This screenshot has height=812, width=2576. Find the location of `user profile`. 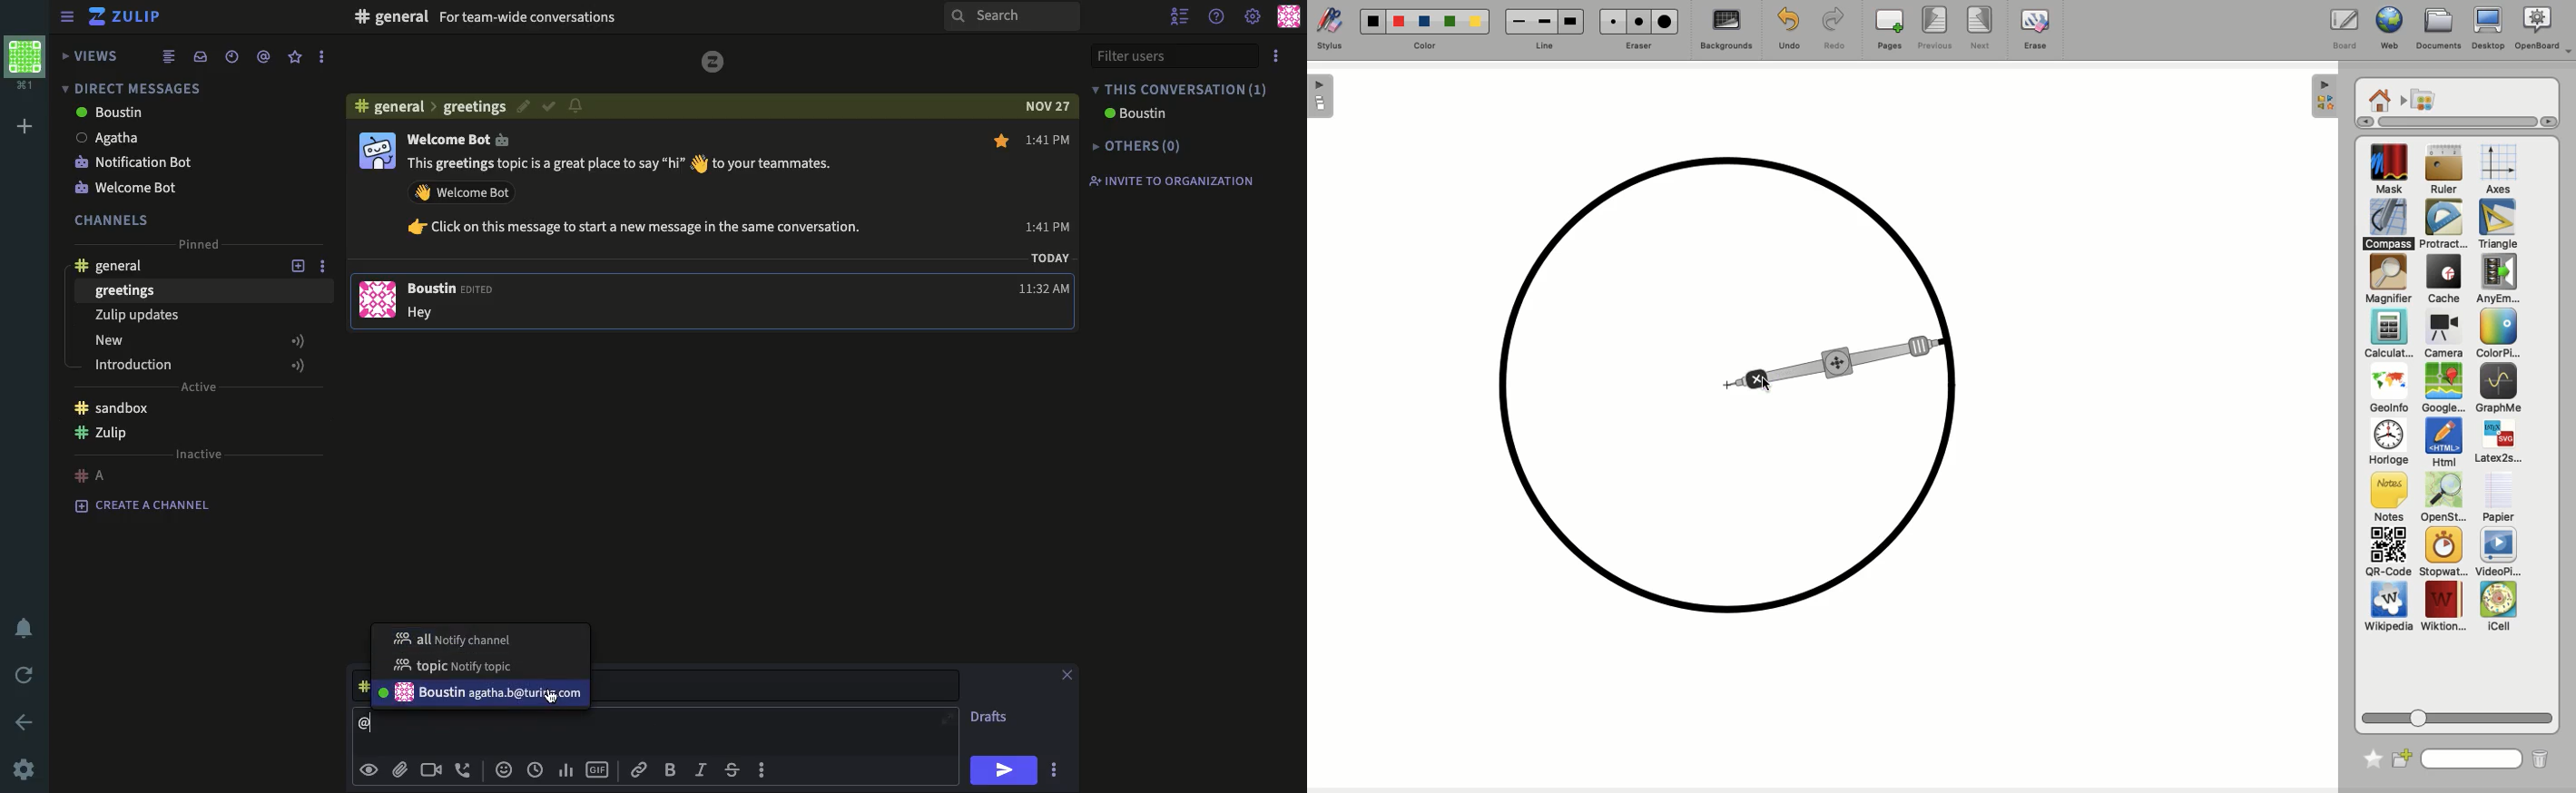

user profile is located at coordinates (377, 223).